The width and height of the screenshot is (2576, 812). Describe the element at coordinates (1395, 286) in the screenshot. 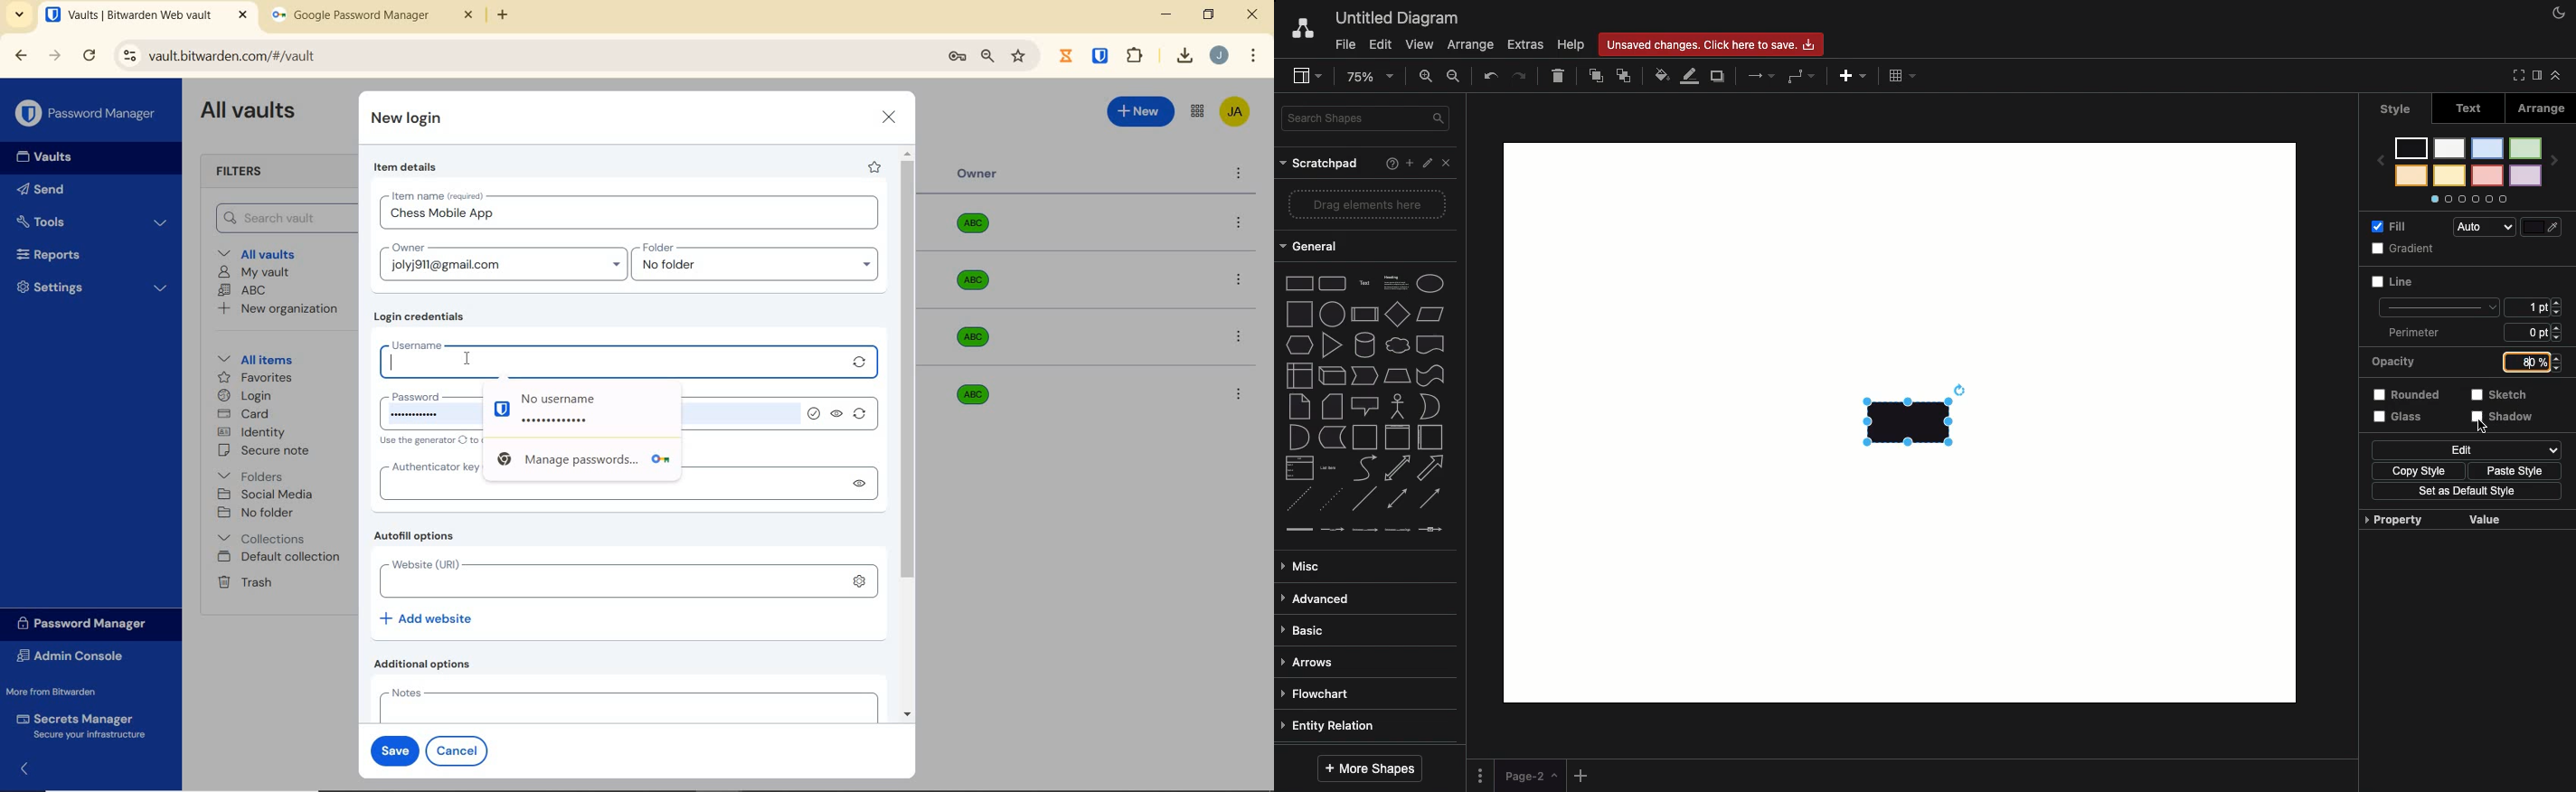

I see `Heading` at that location.